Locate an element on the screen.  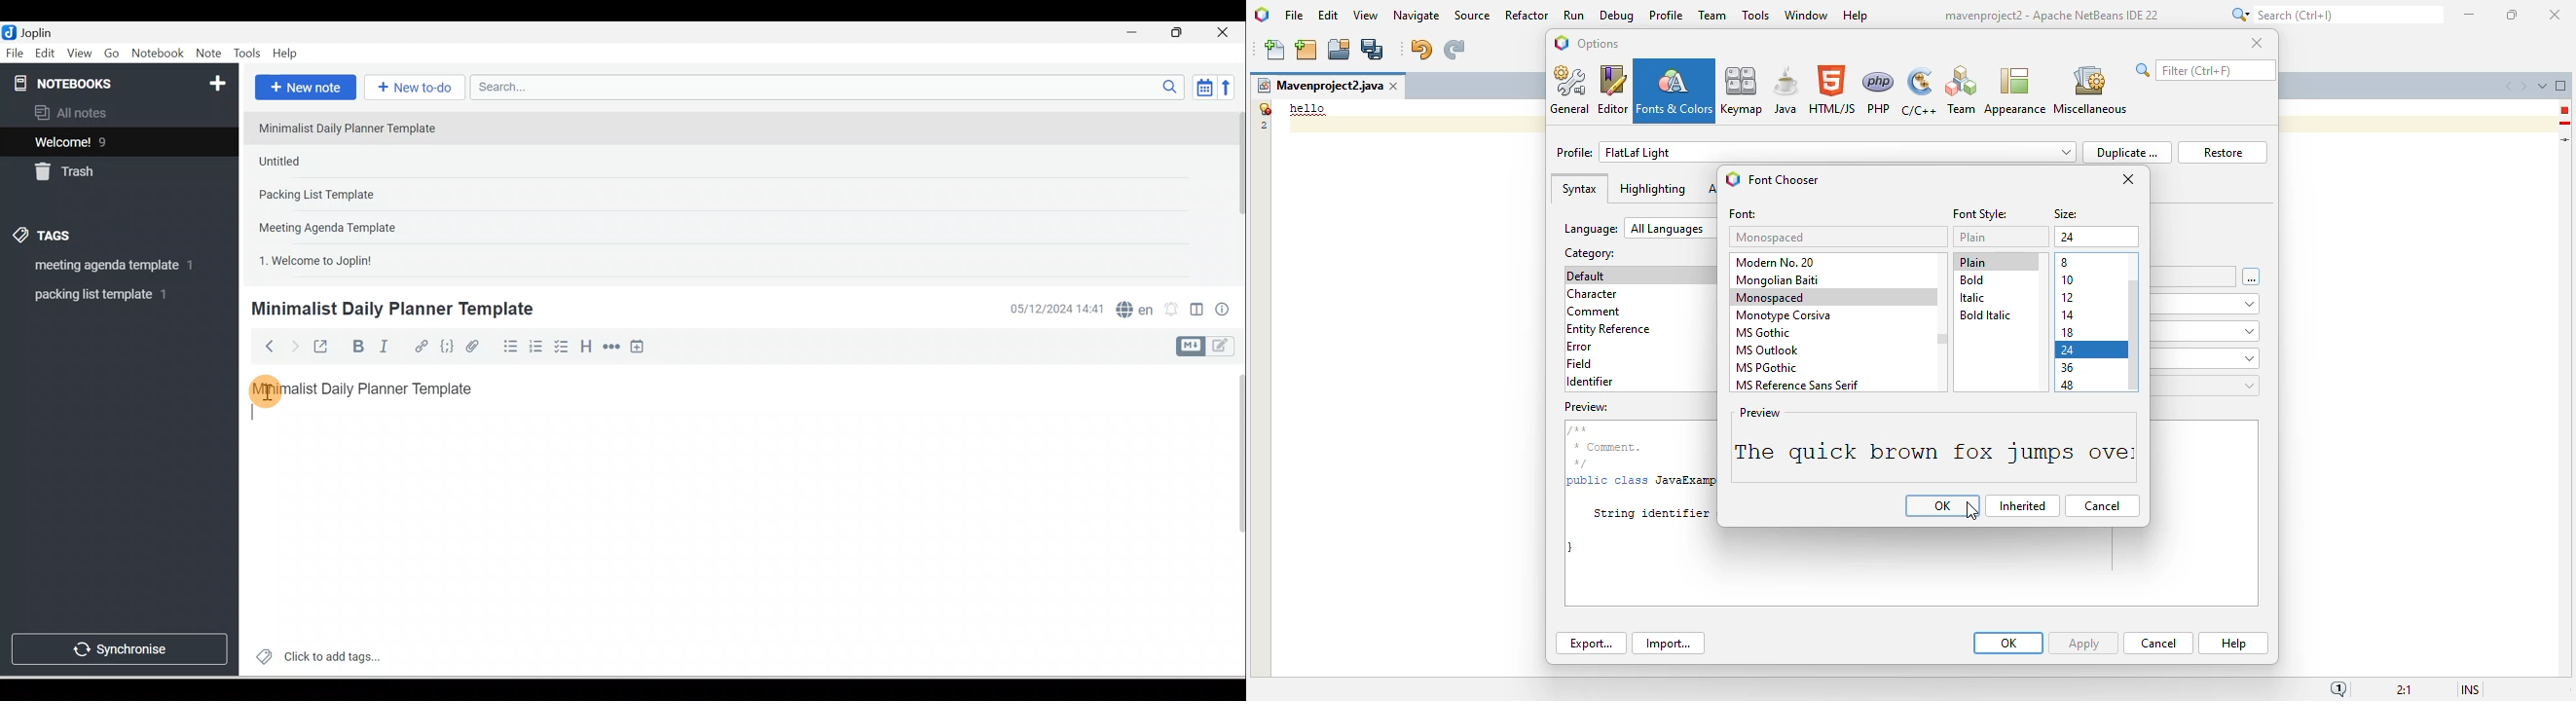
OK is located at coordinates (1942, 505).